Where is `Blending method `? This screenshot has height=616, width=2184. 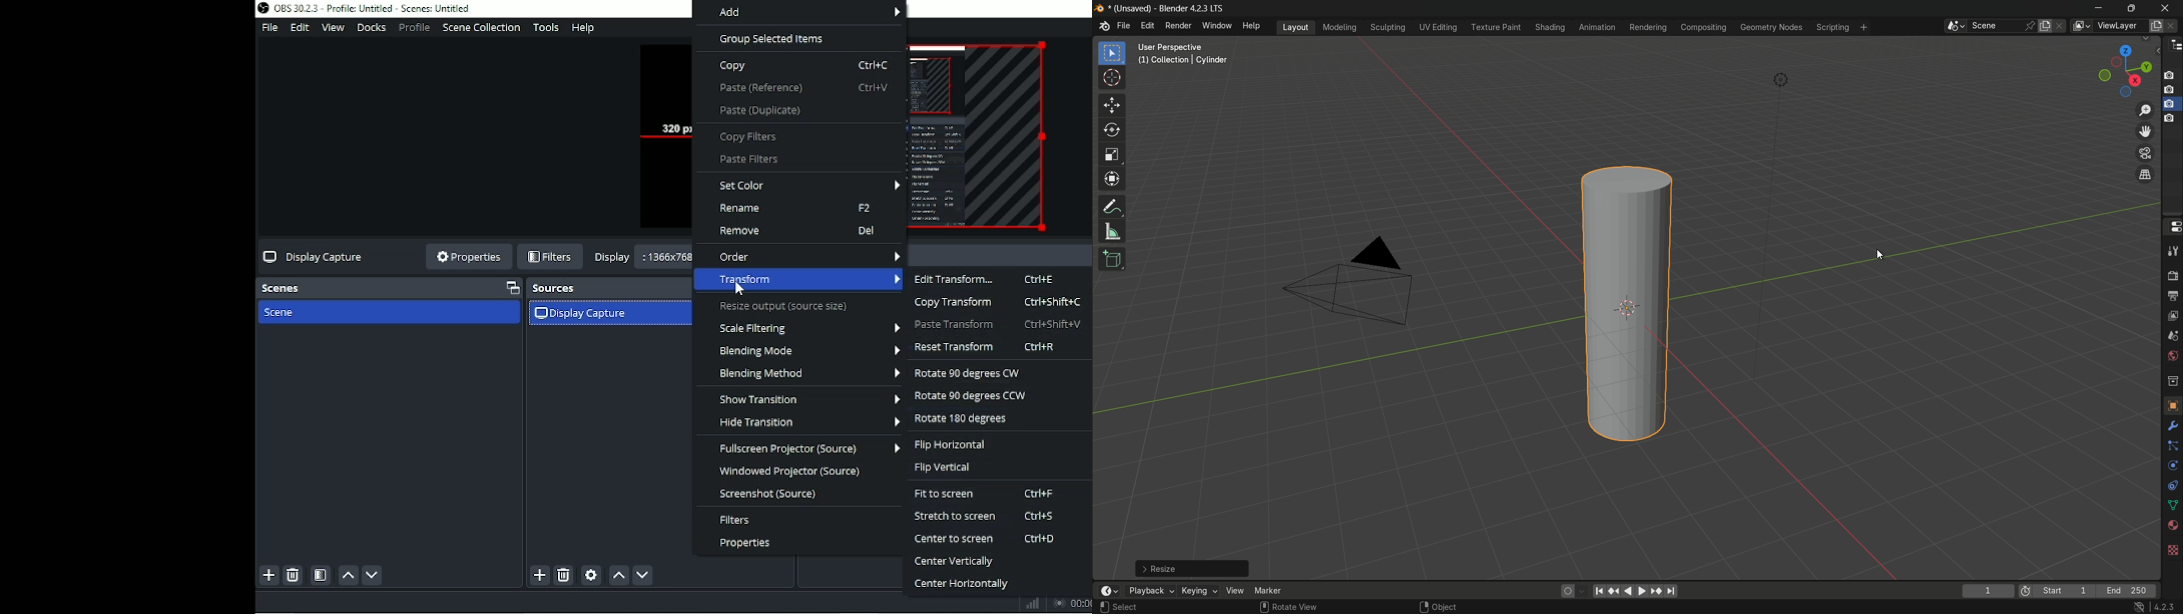
Blending method  is located at coordinates (806, 374).